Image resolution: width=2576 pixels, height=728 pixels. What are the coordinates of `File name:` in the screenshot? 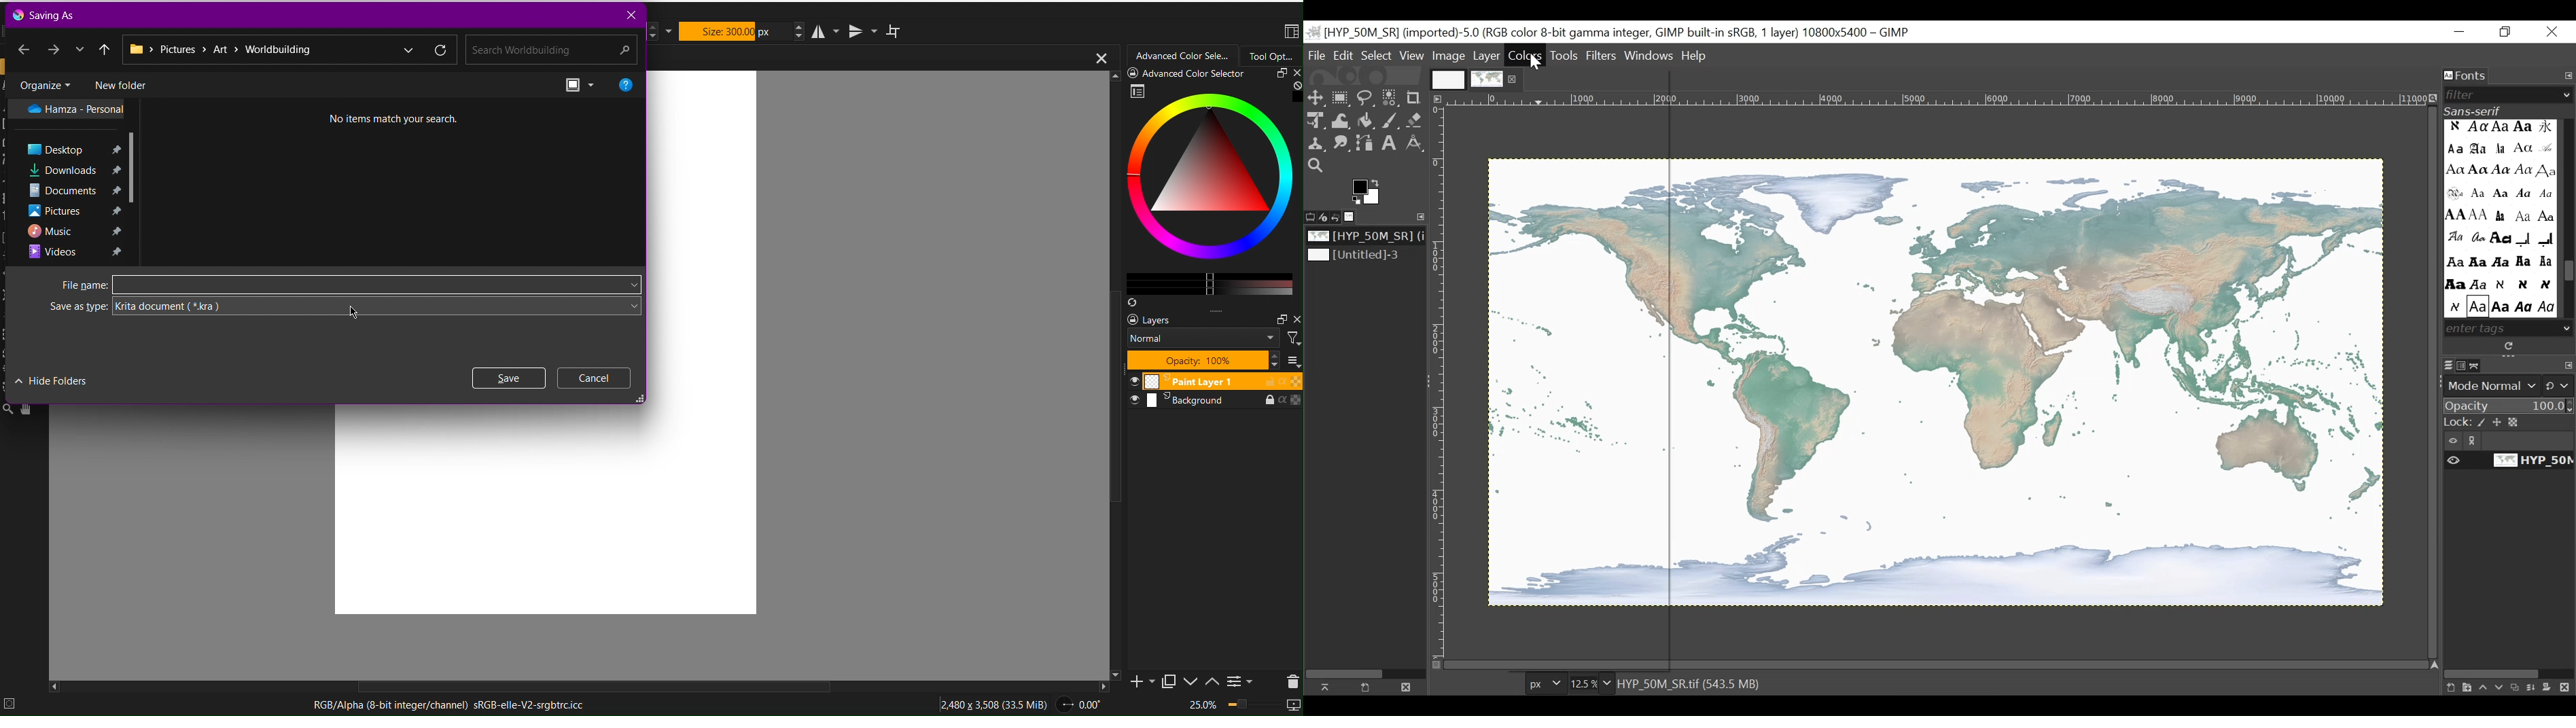 It's located at (69, 285).